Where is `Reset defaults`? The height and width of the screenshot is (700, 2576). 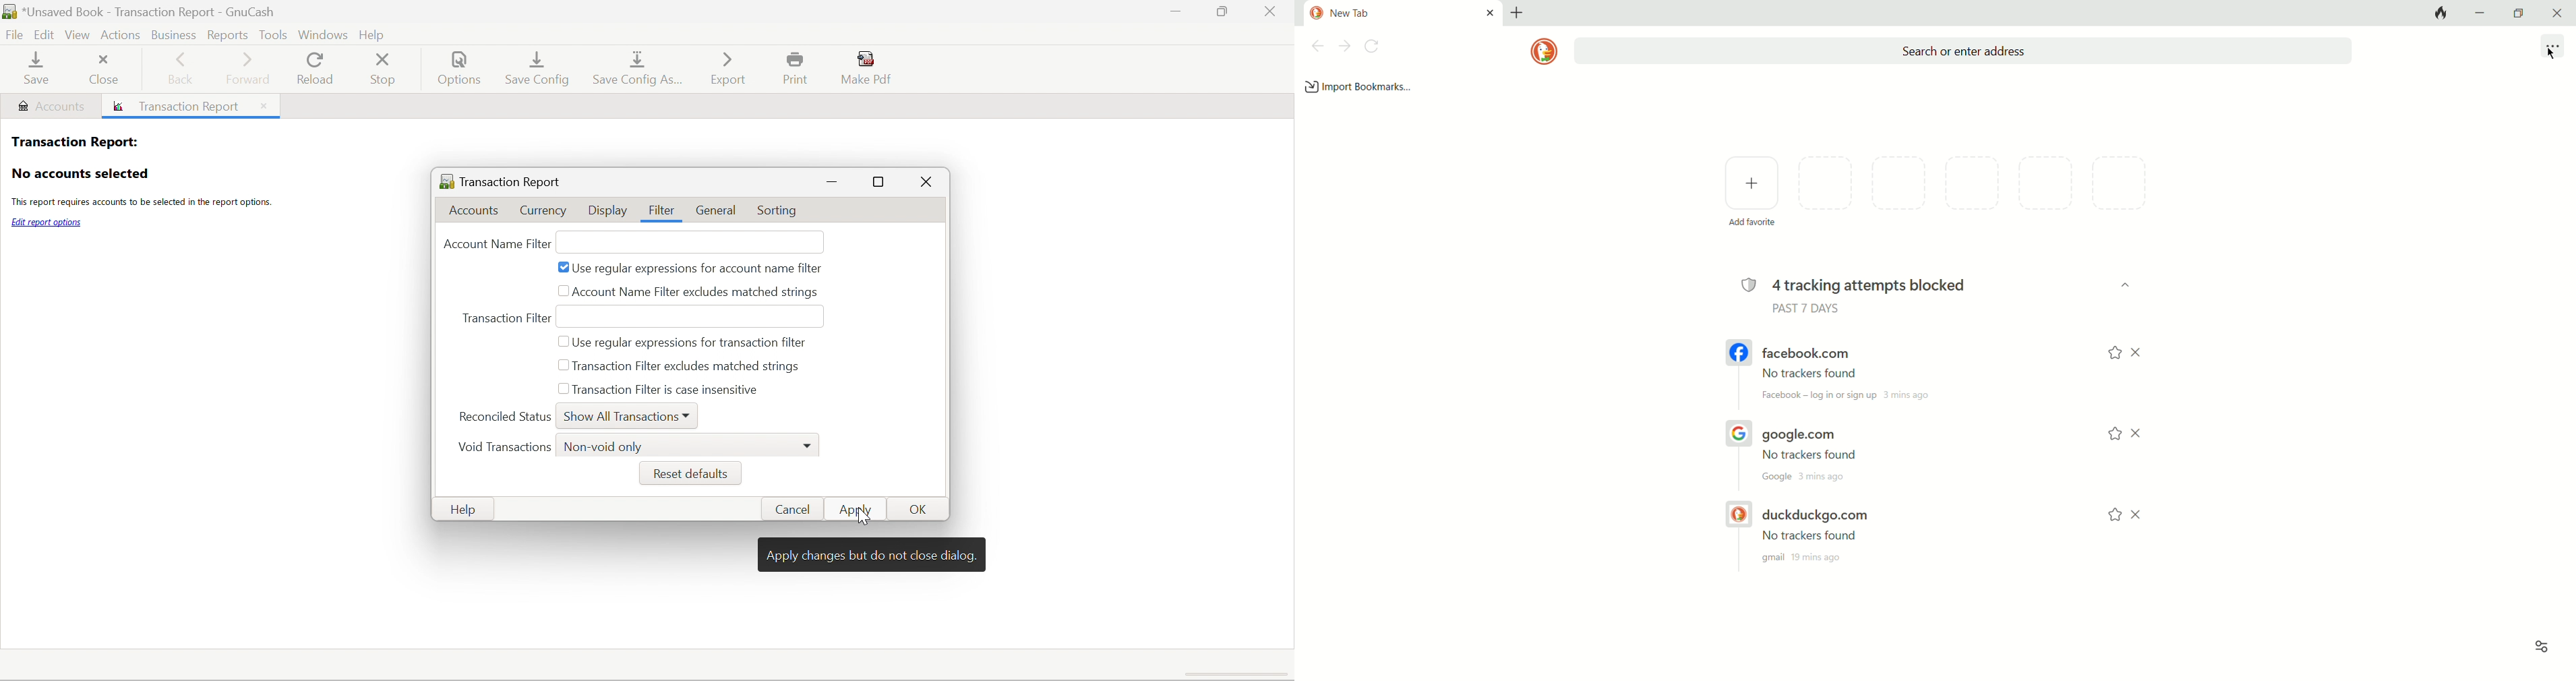 Reset defaults is located at coordinates (688, 474).